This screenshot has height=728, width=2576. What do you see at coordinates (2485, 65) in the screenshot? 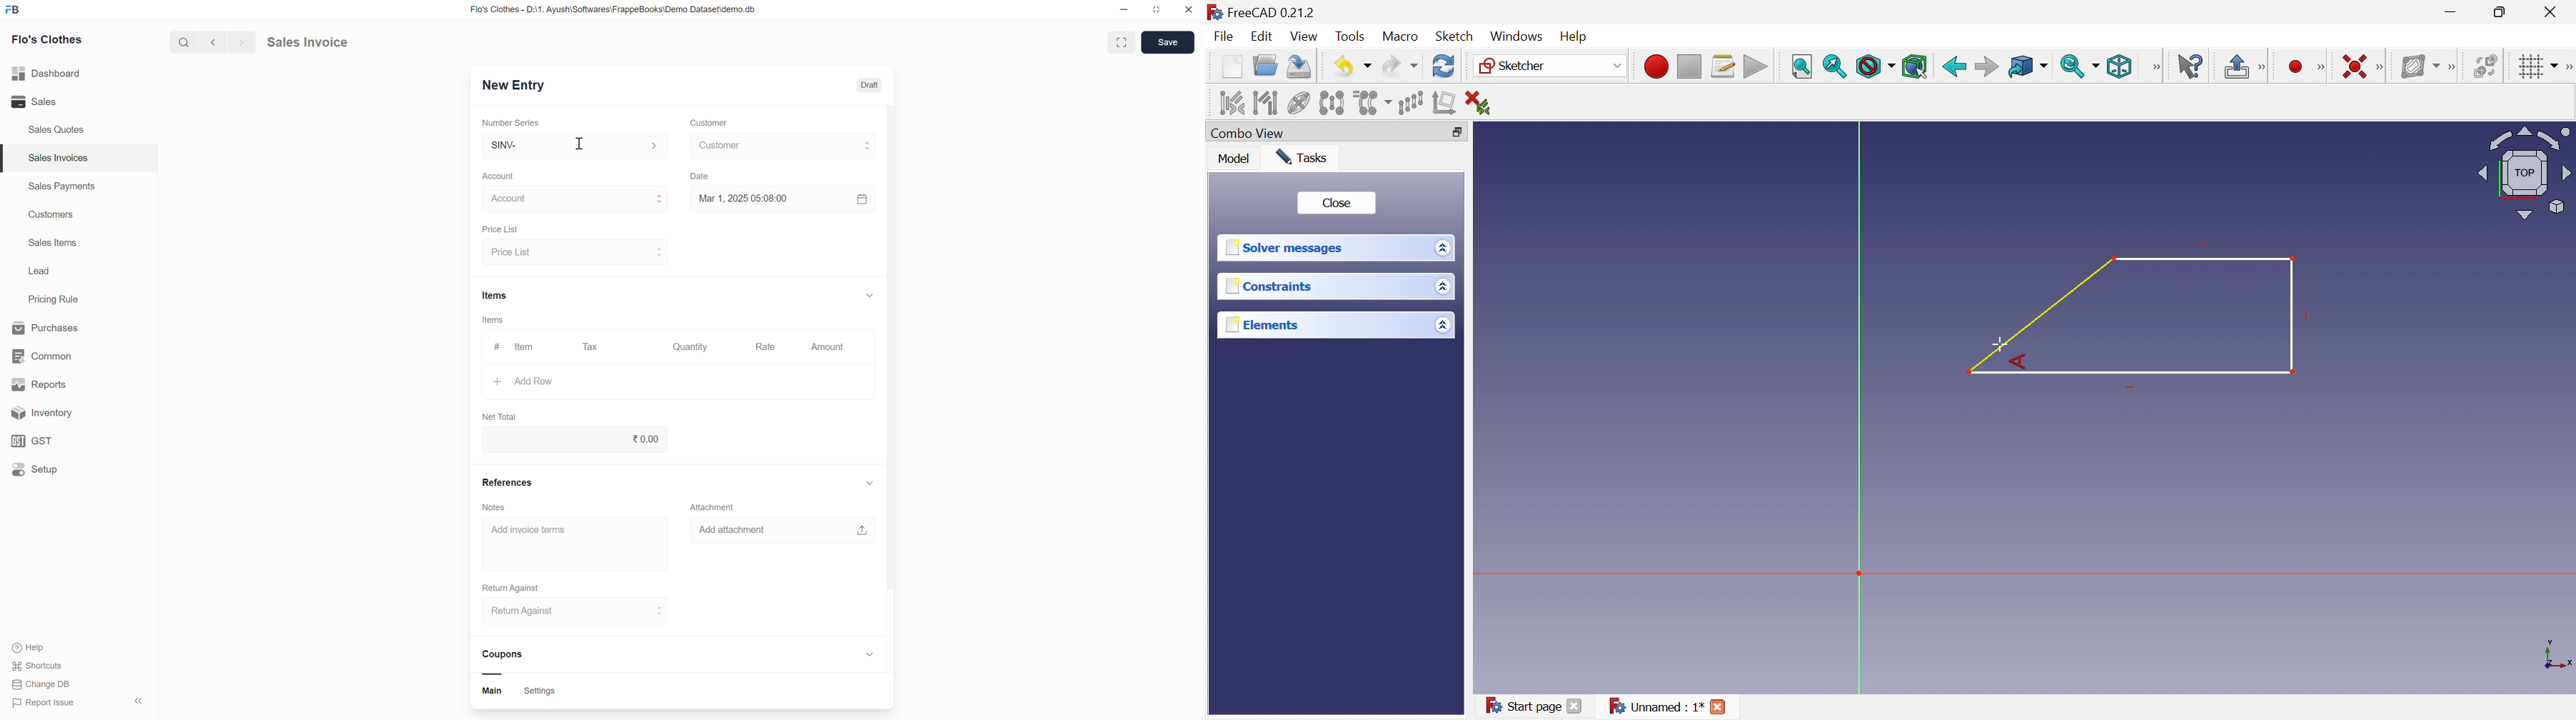
I see `Show virtual space` at bounding box center [2485, 65].